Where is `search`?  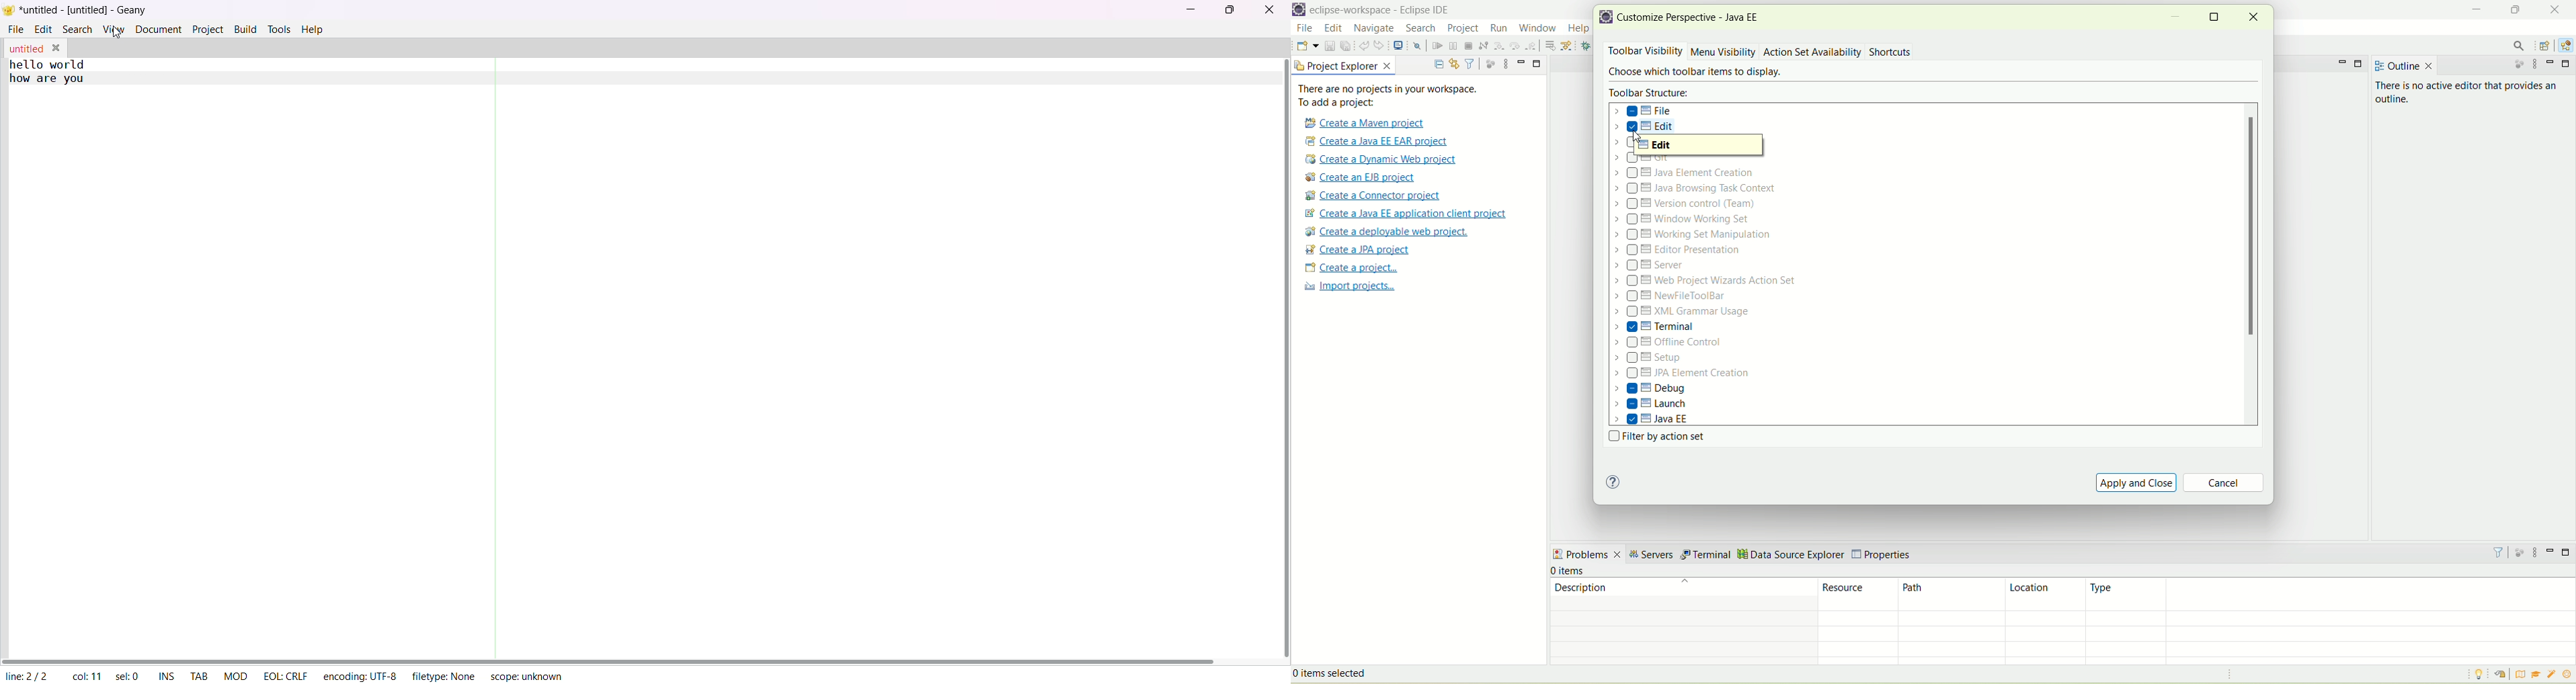 search is located at coordinates (1418, 29).